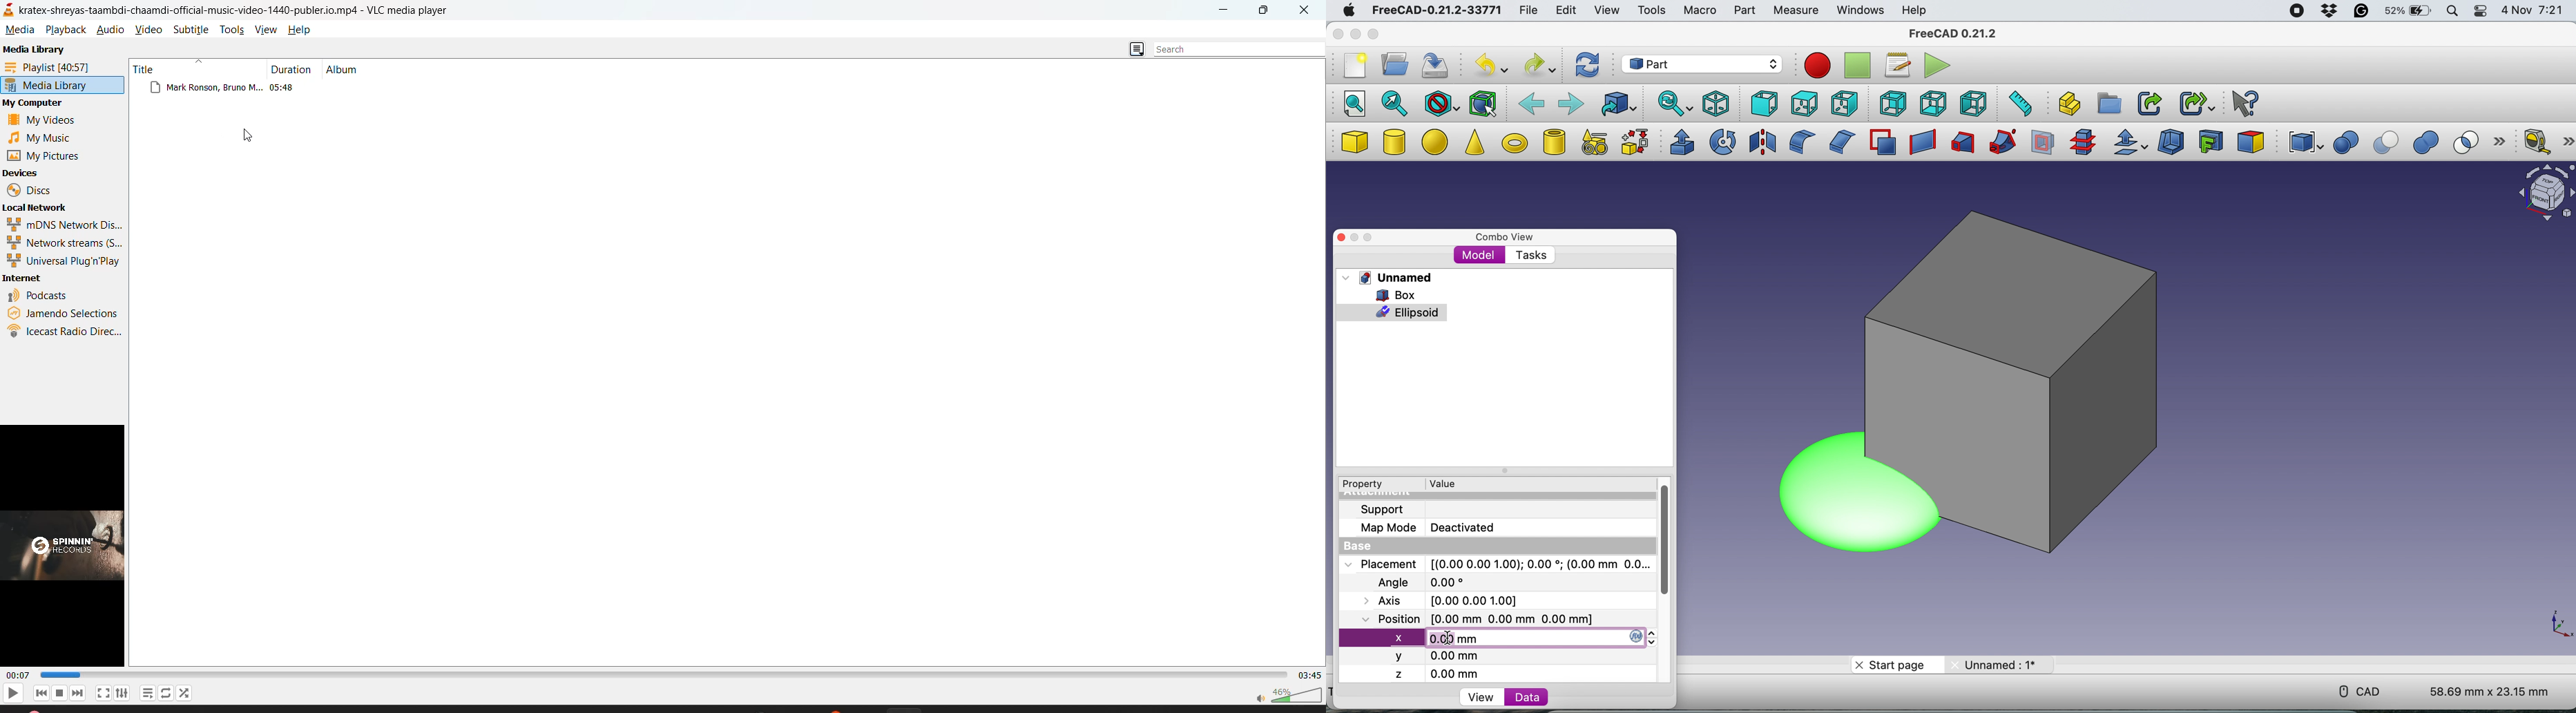 This screenshot has height=728, width=2576. I want to click on network streams, so click(66, 241).